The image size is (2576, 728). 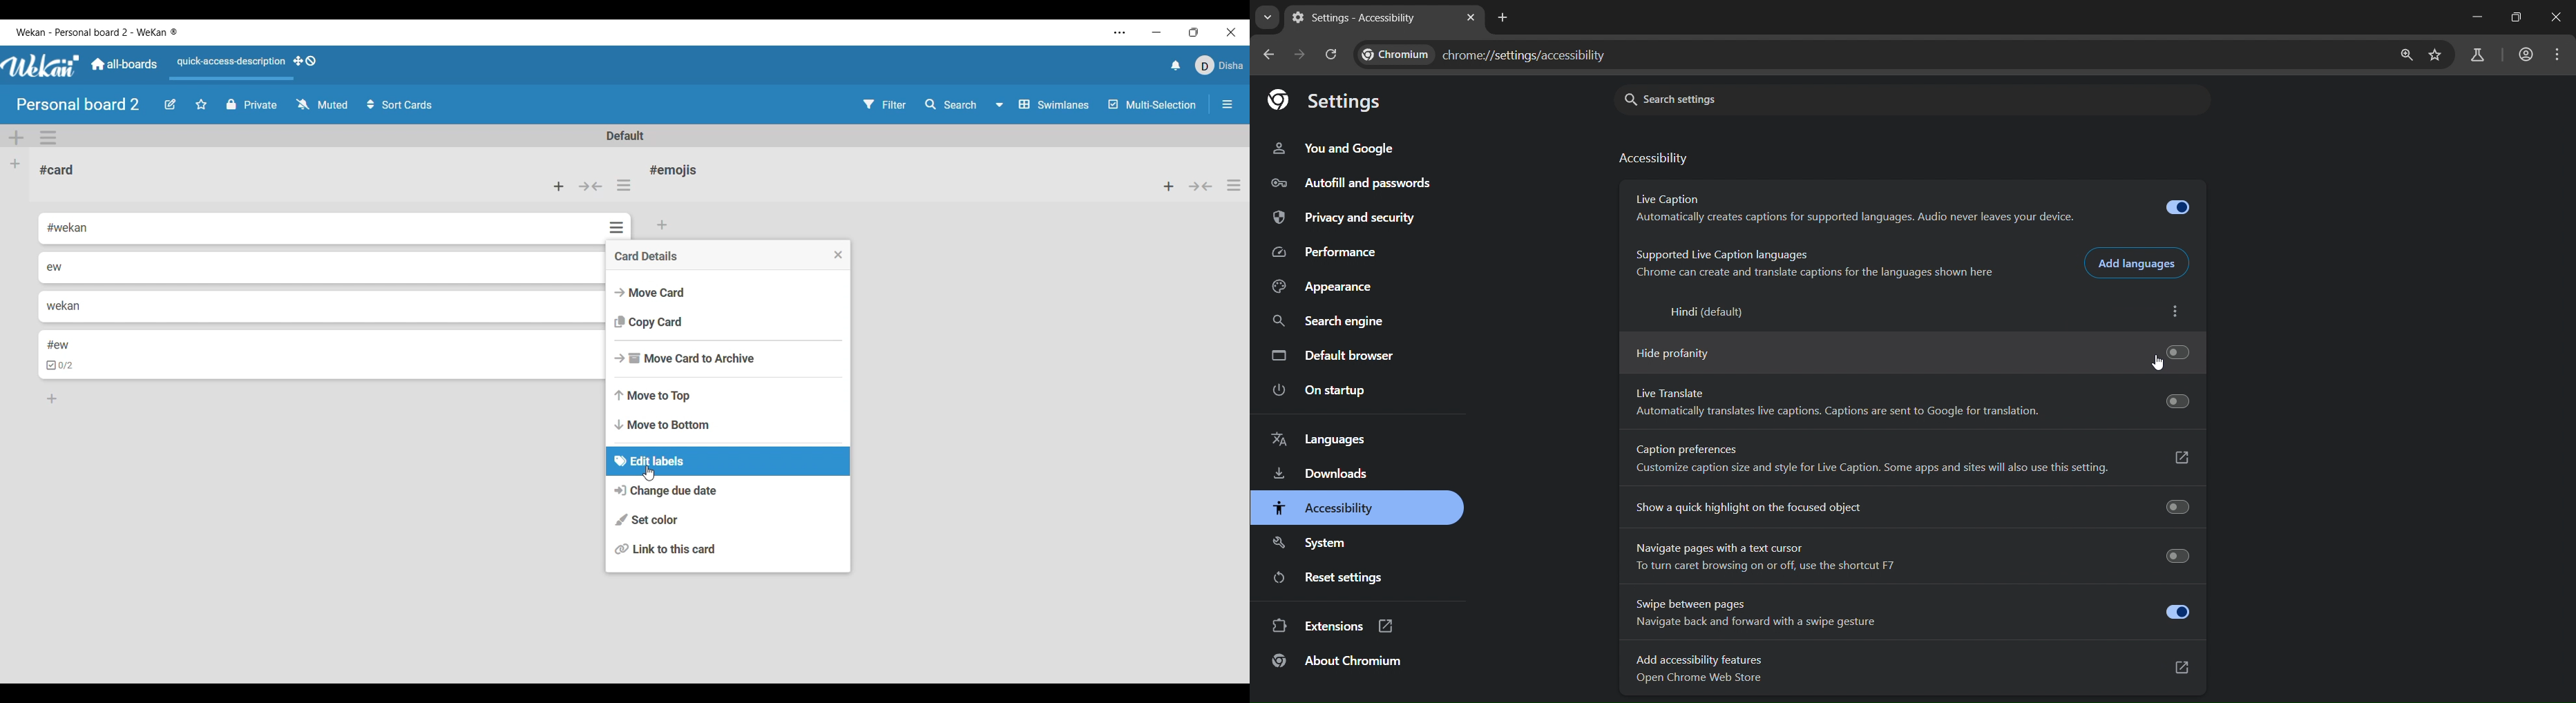 I want to click on accessibility, so click(x=1329, y=508).